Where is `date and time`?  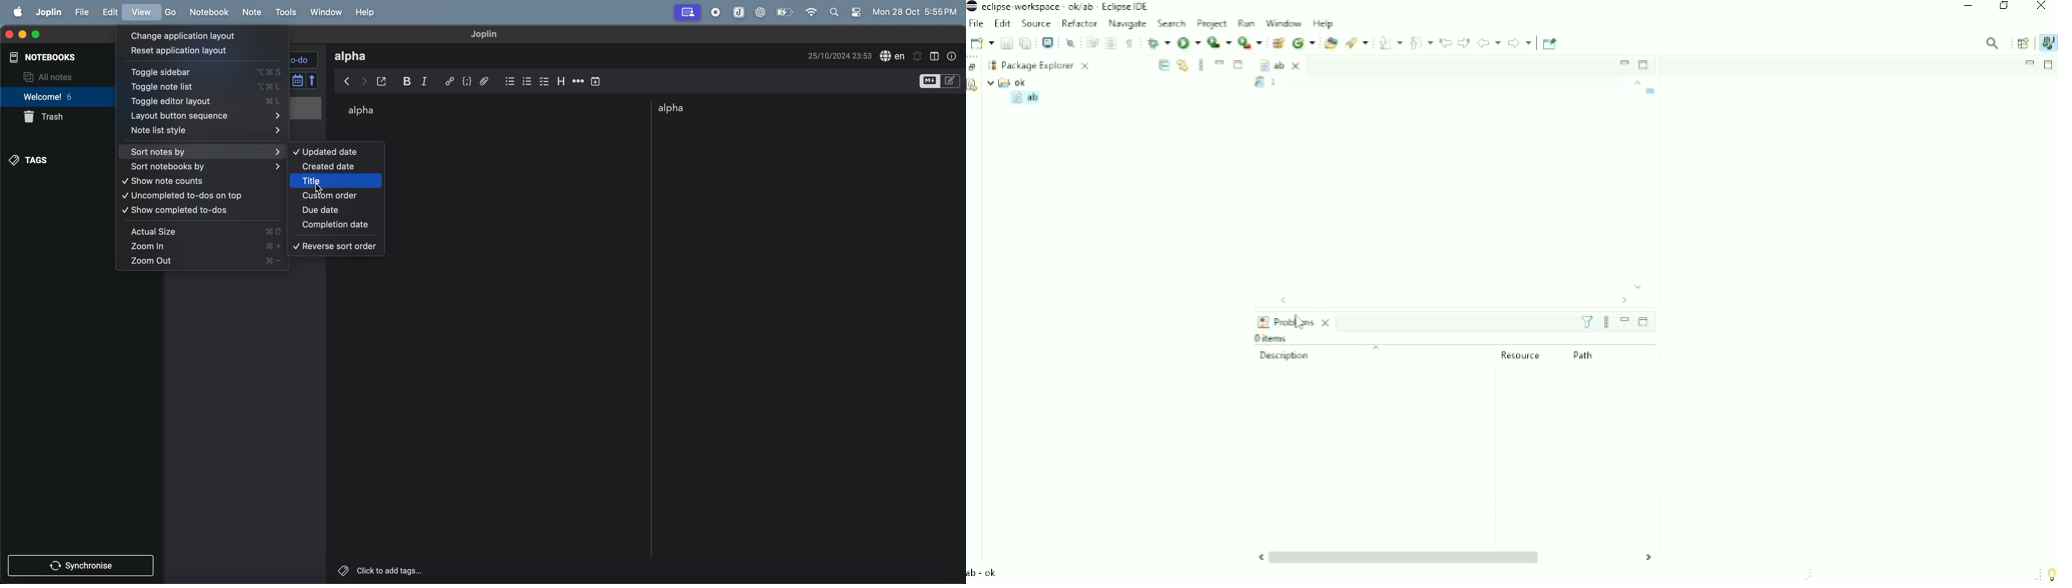
date and time is located at coordinates (841, 55).